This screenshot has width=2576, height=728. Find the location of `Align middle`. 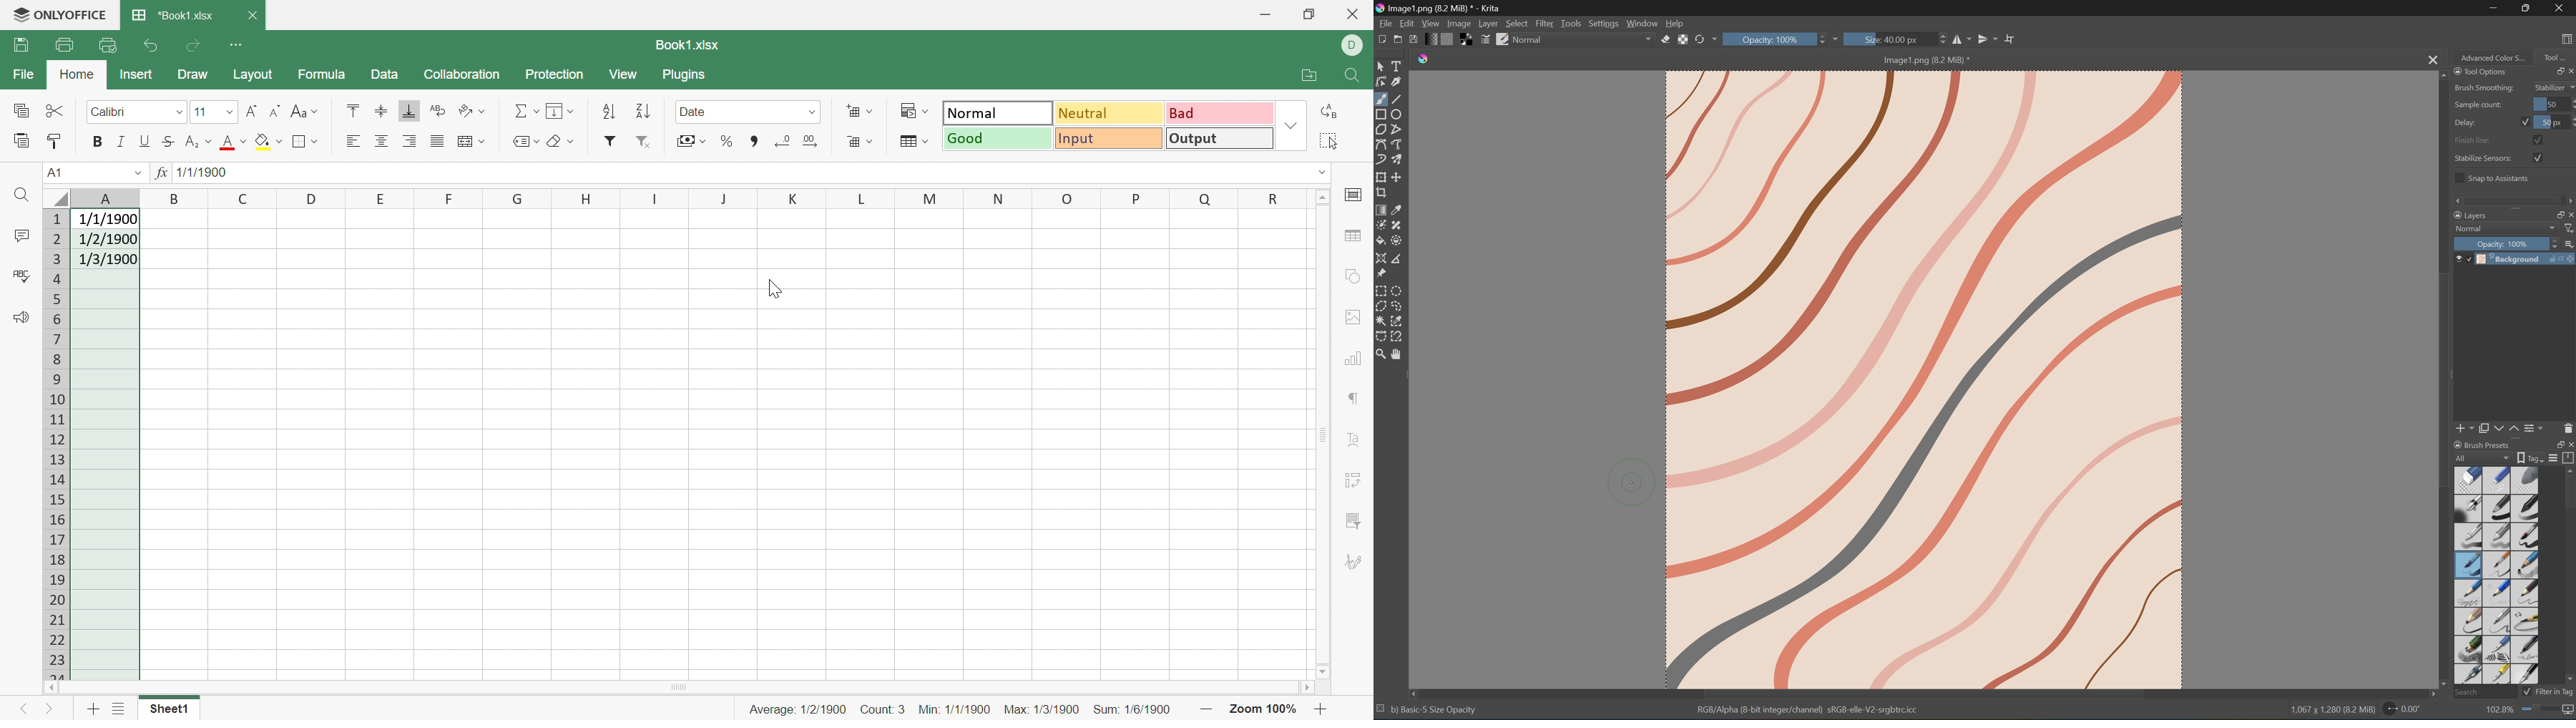

Align middle is located at coordinates (382, 112).